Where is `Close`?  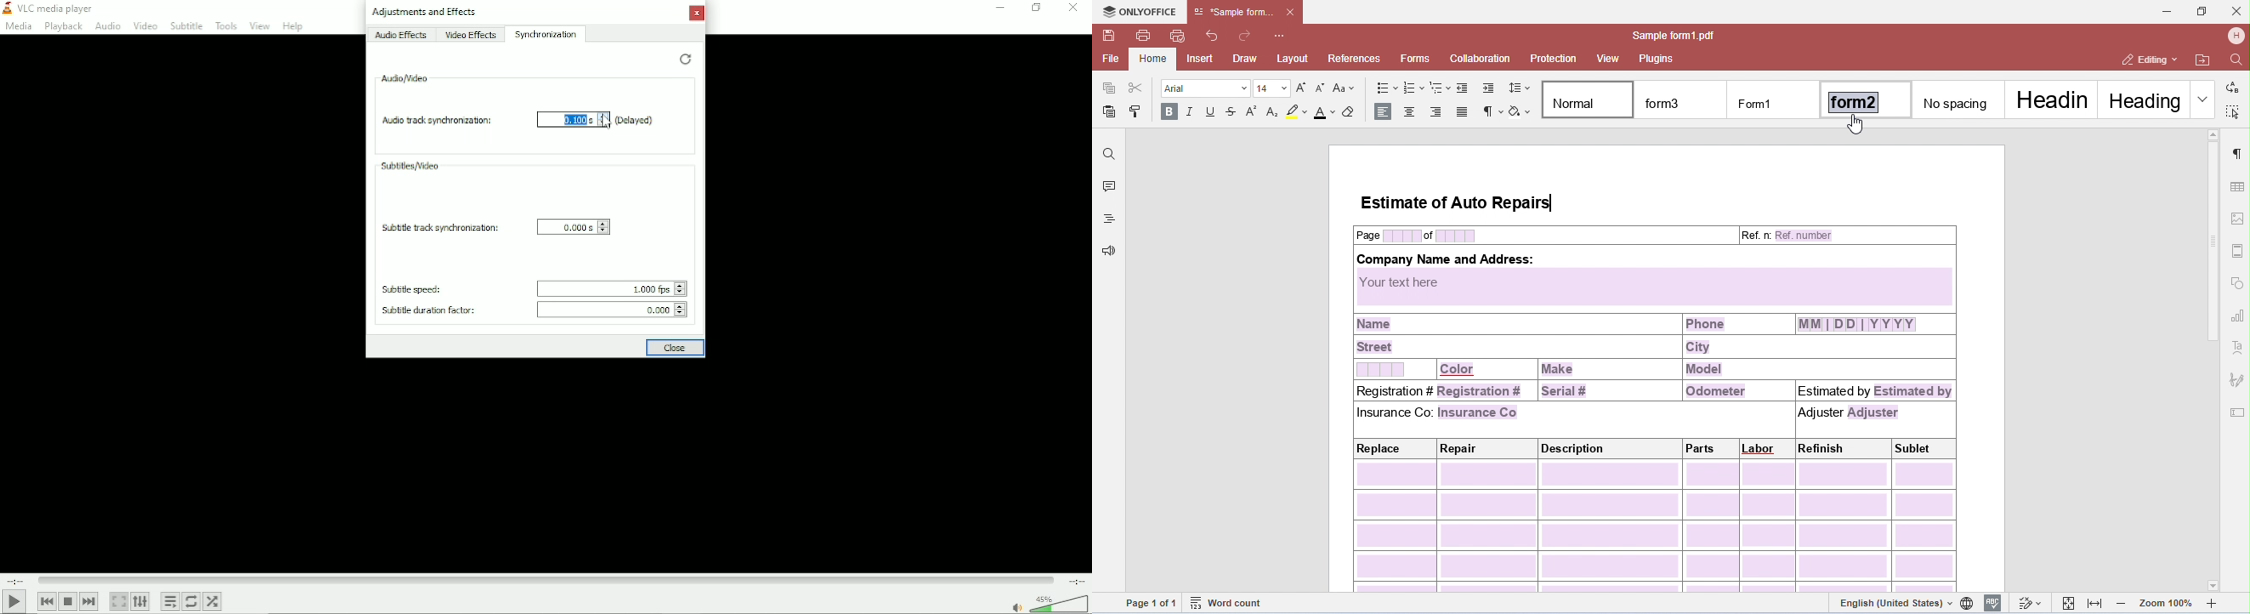 Close is located at coordinates (697, 13).